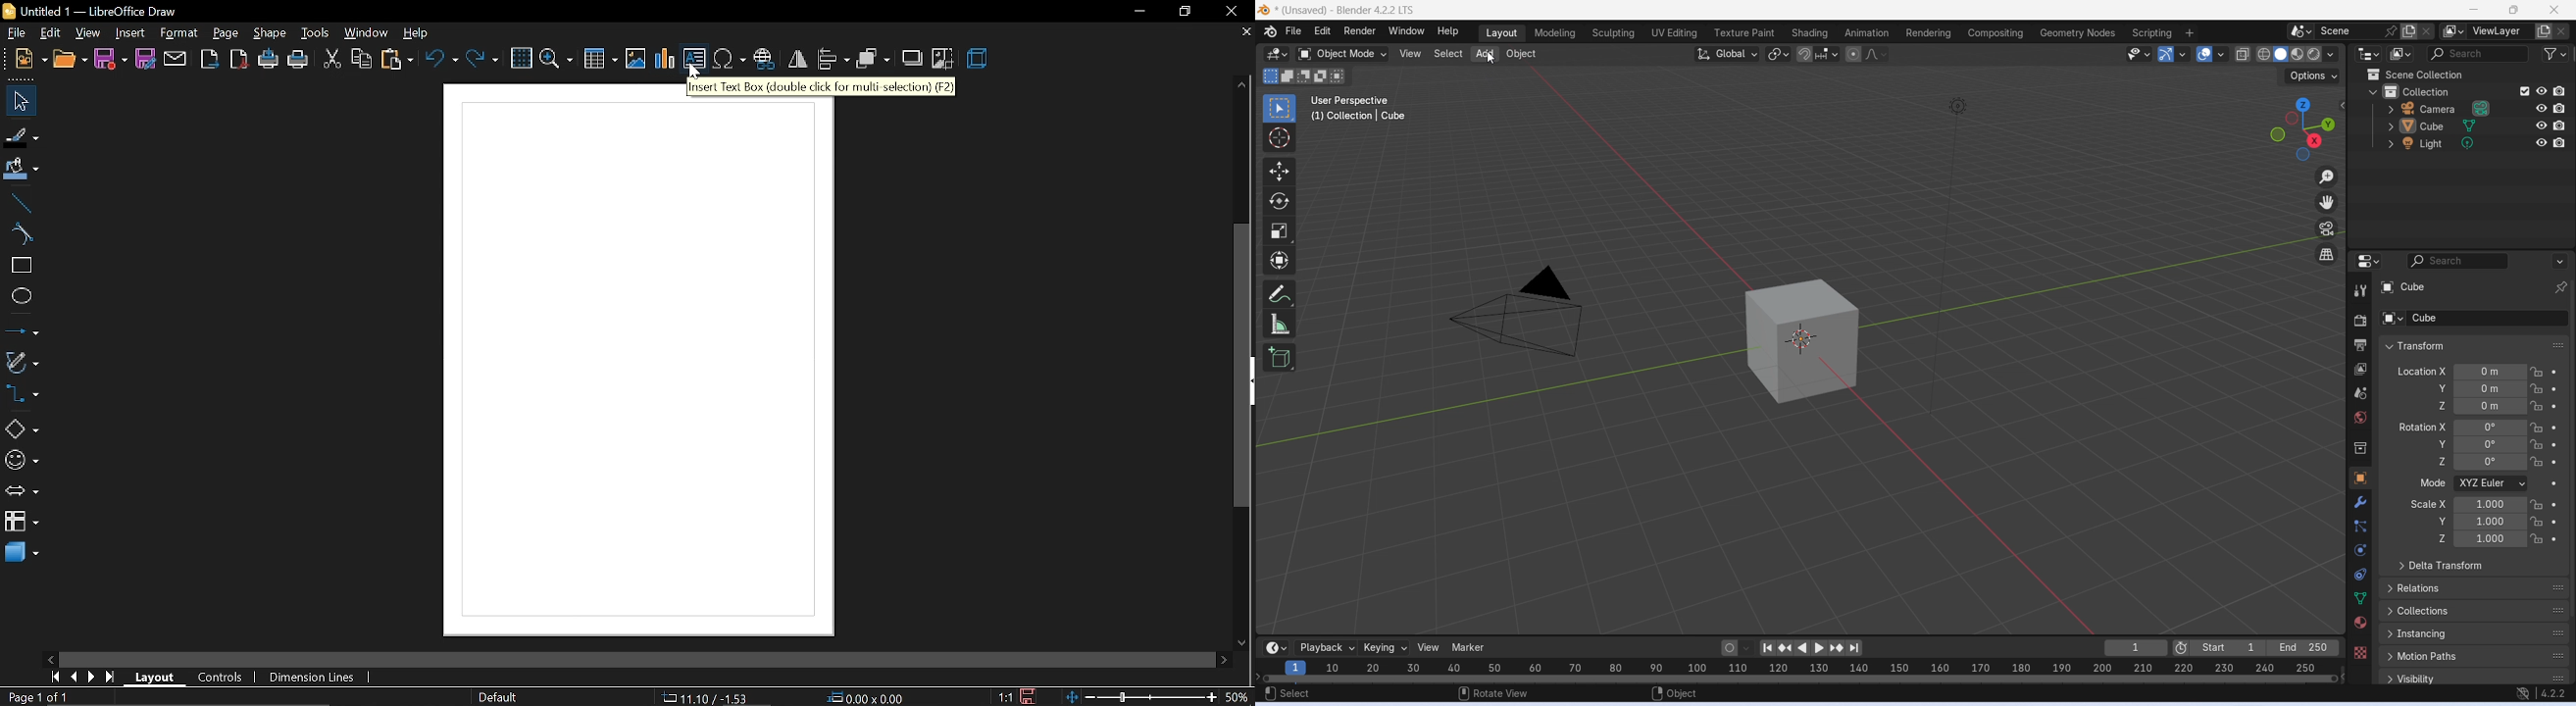  I want to click on lines and arrows, so click(22, 332).